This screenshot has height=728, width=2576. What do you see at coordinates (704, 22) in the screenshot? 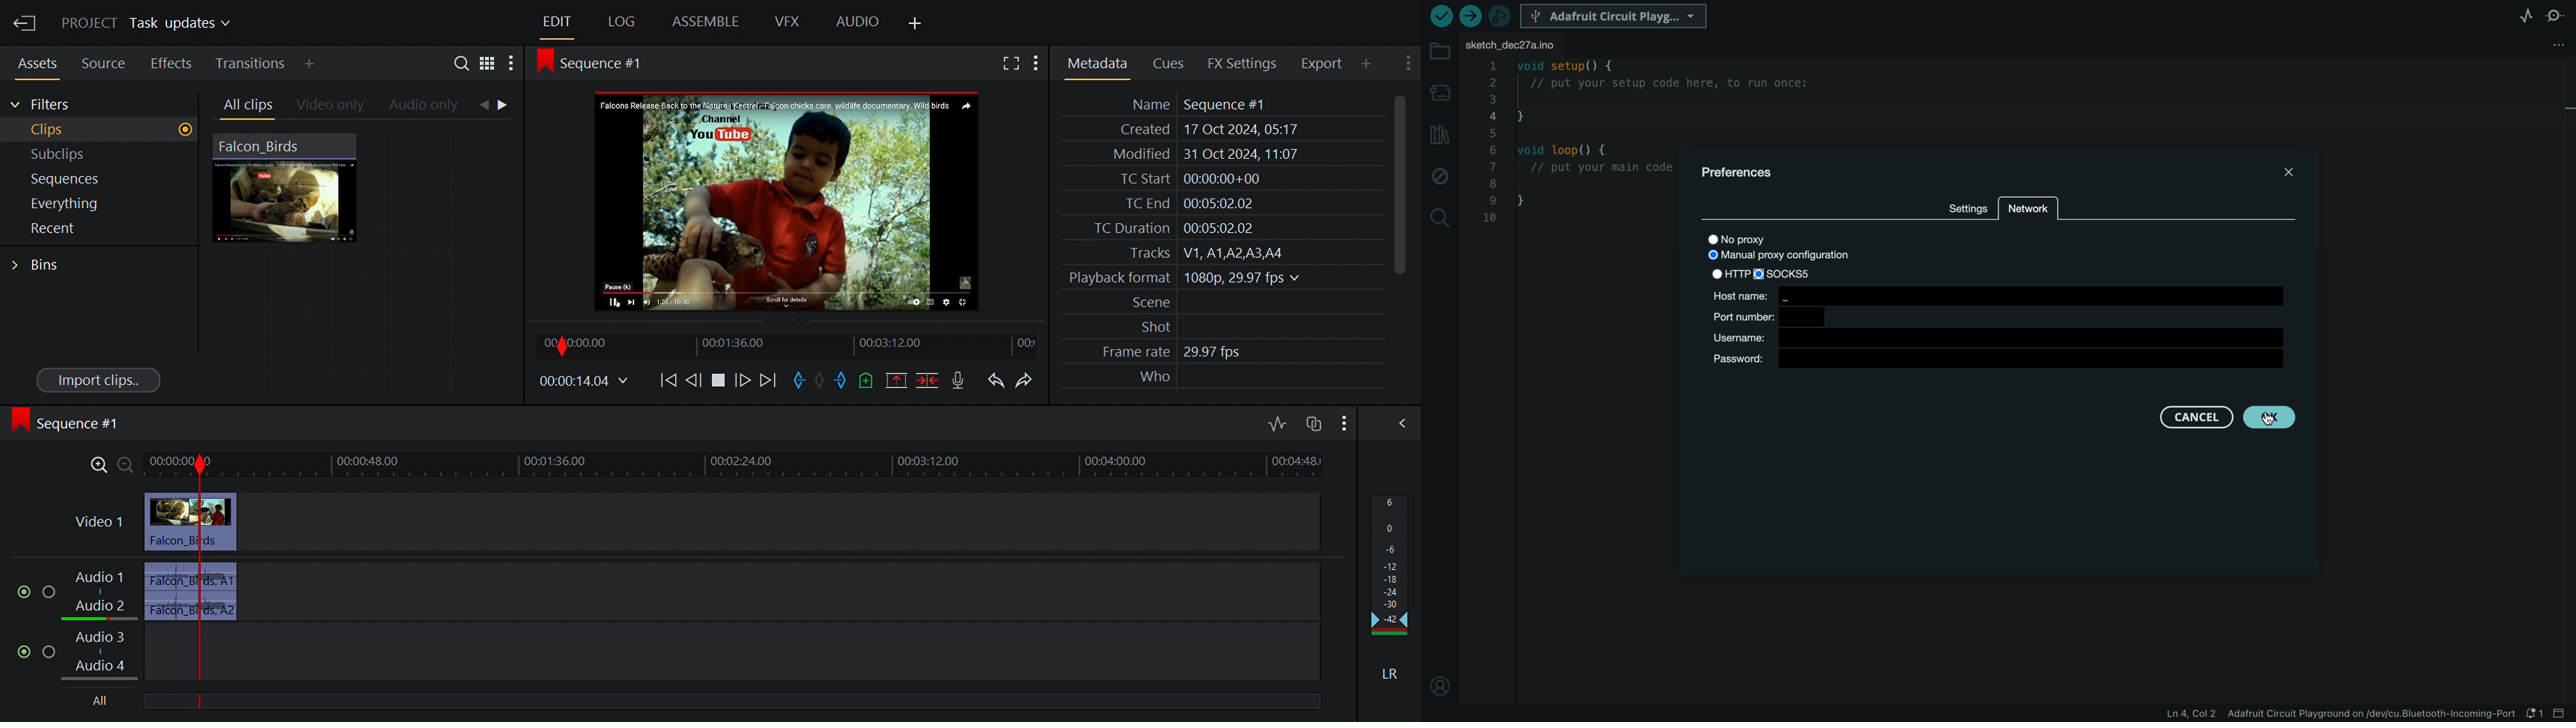
I see `Assemble` at bounding box center [704, 22].